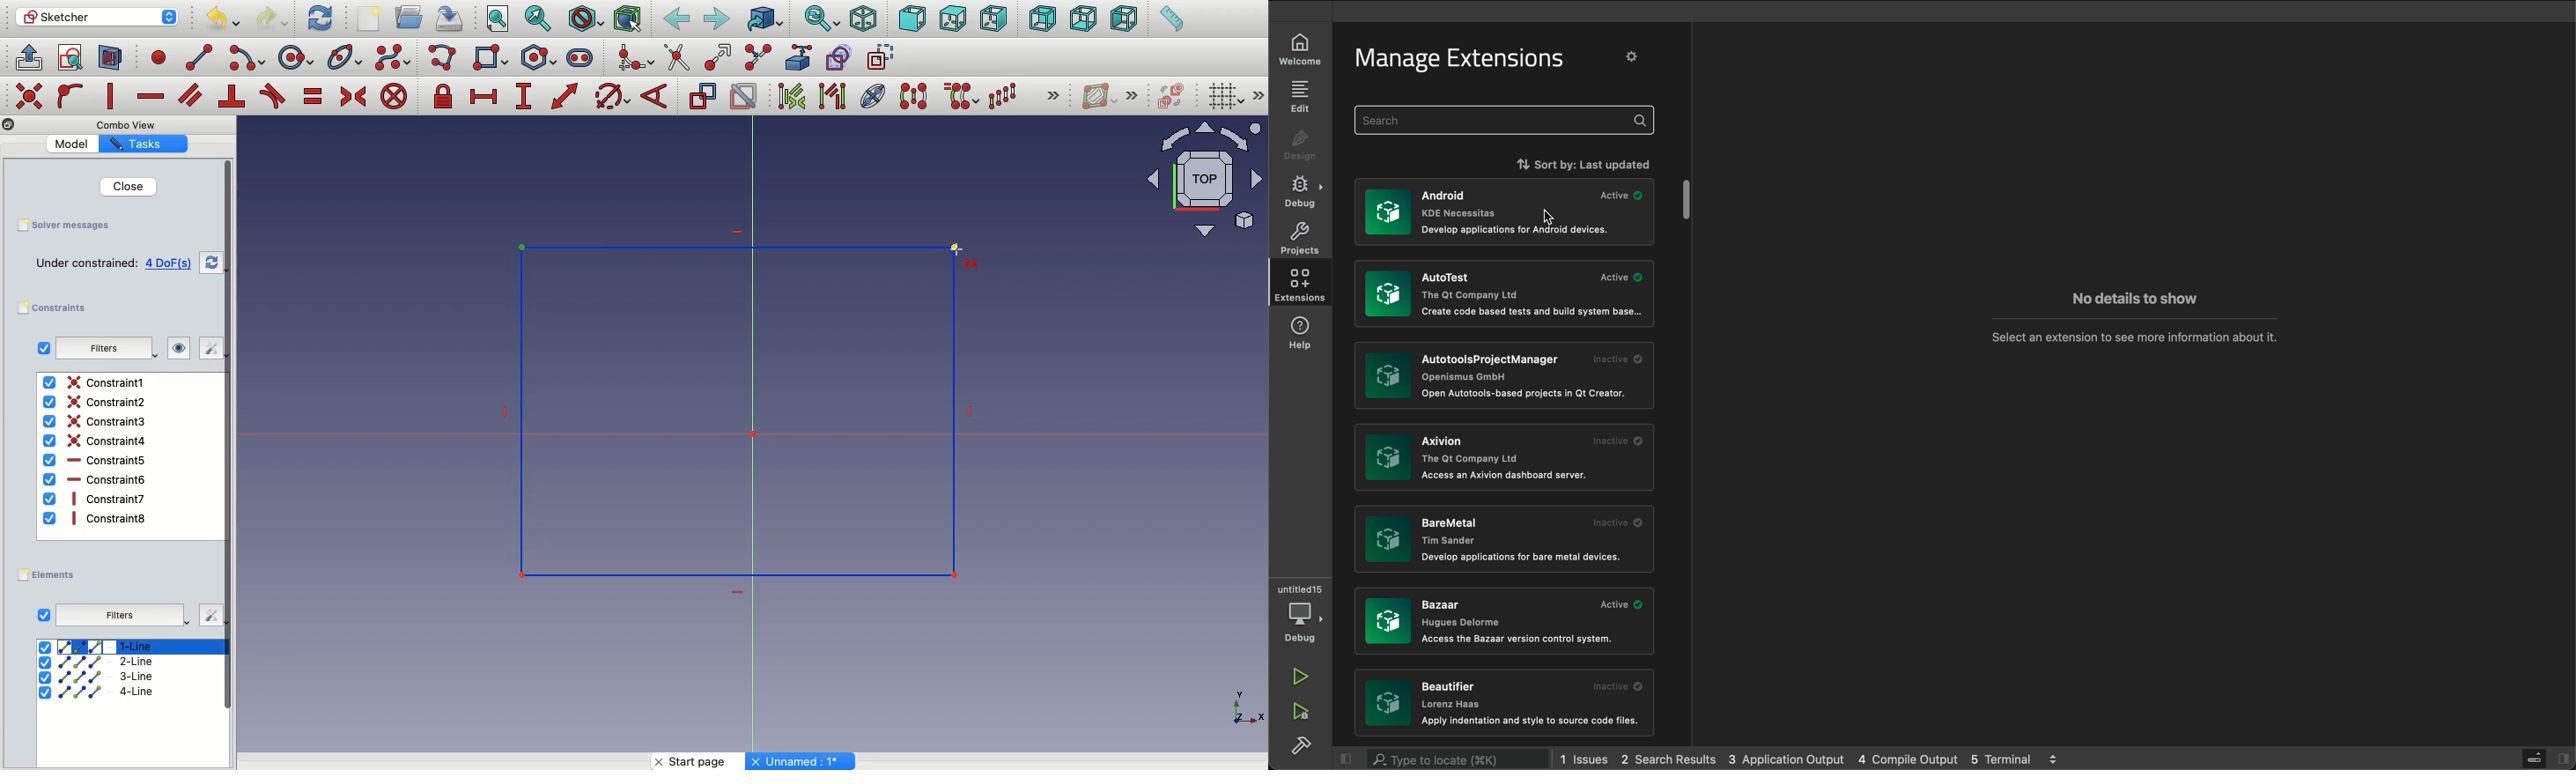  Describe the element at coordinates (200, 57) in the screenshot. I see `line` at that location.